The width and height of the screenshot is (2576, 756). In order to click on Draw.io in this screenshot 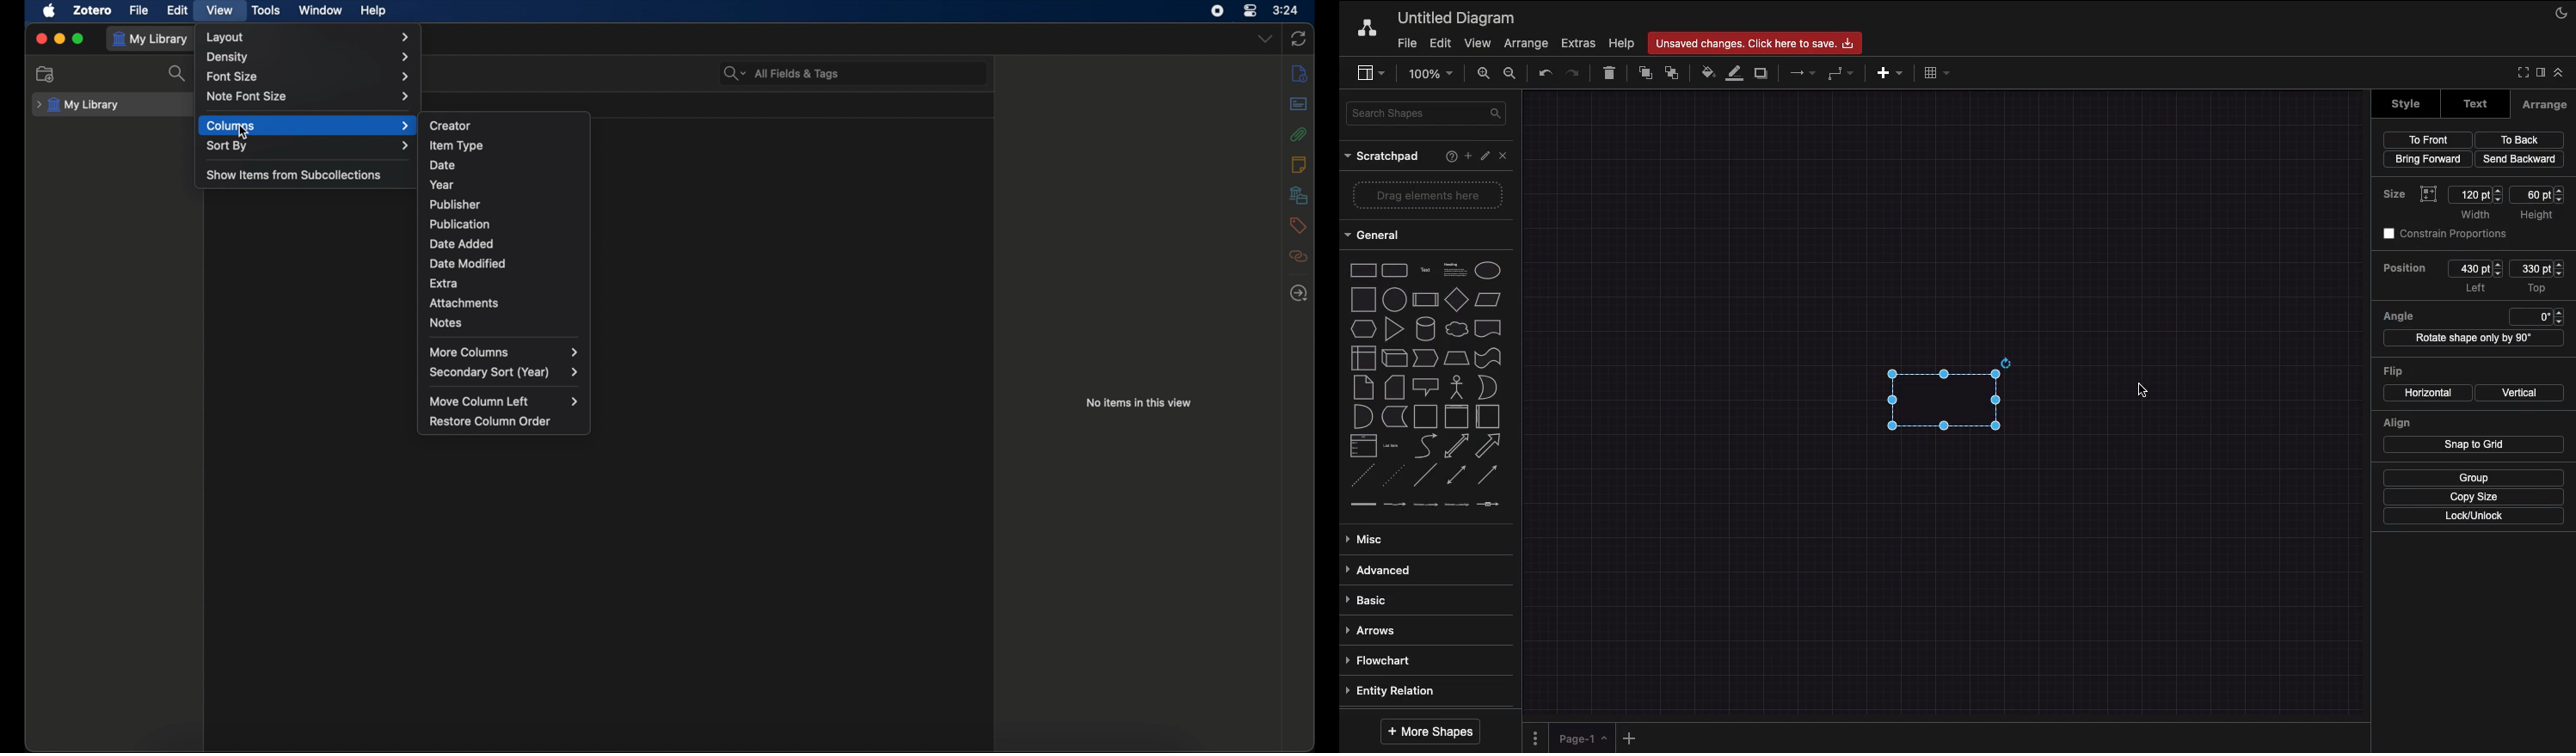, I will do `click(1364, 31)`.